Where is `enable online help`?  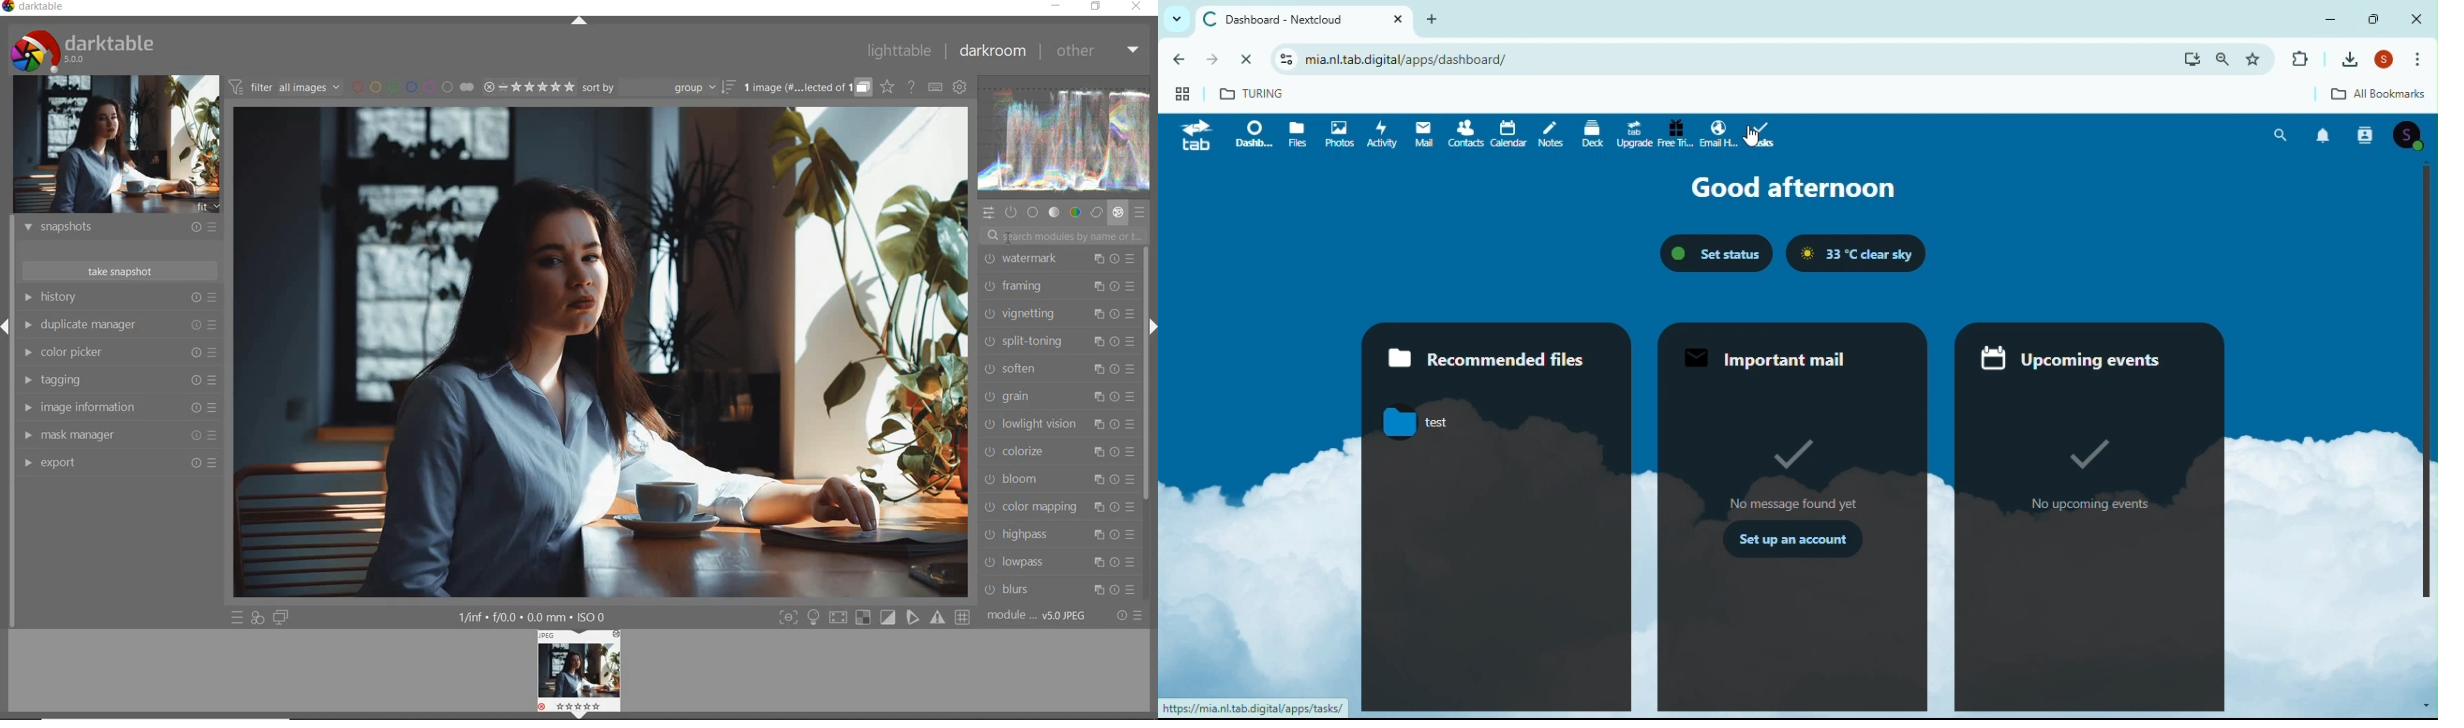
enable online help is located at coordinates (912, 88).